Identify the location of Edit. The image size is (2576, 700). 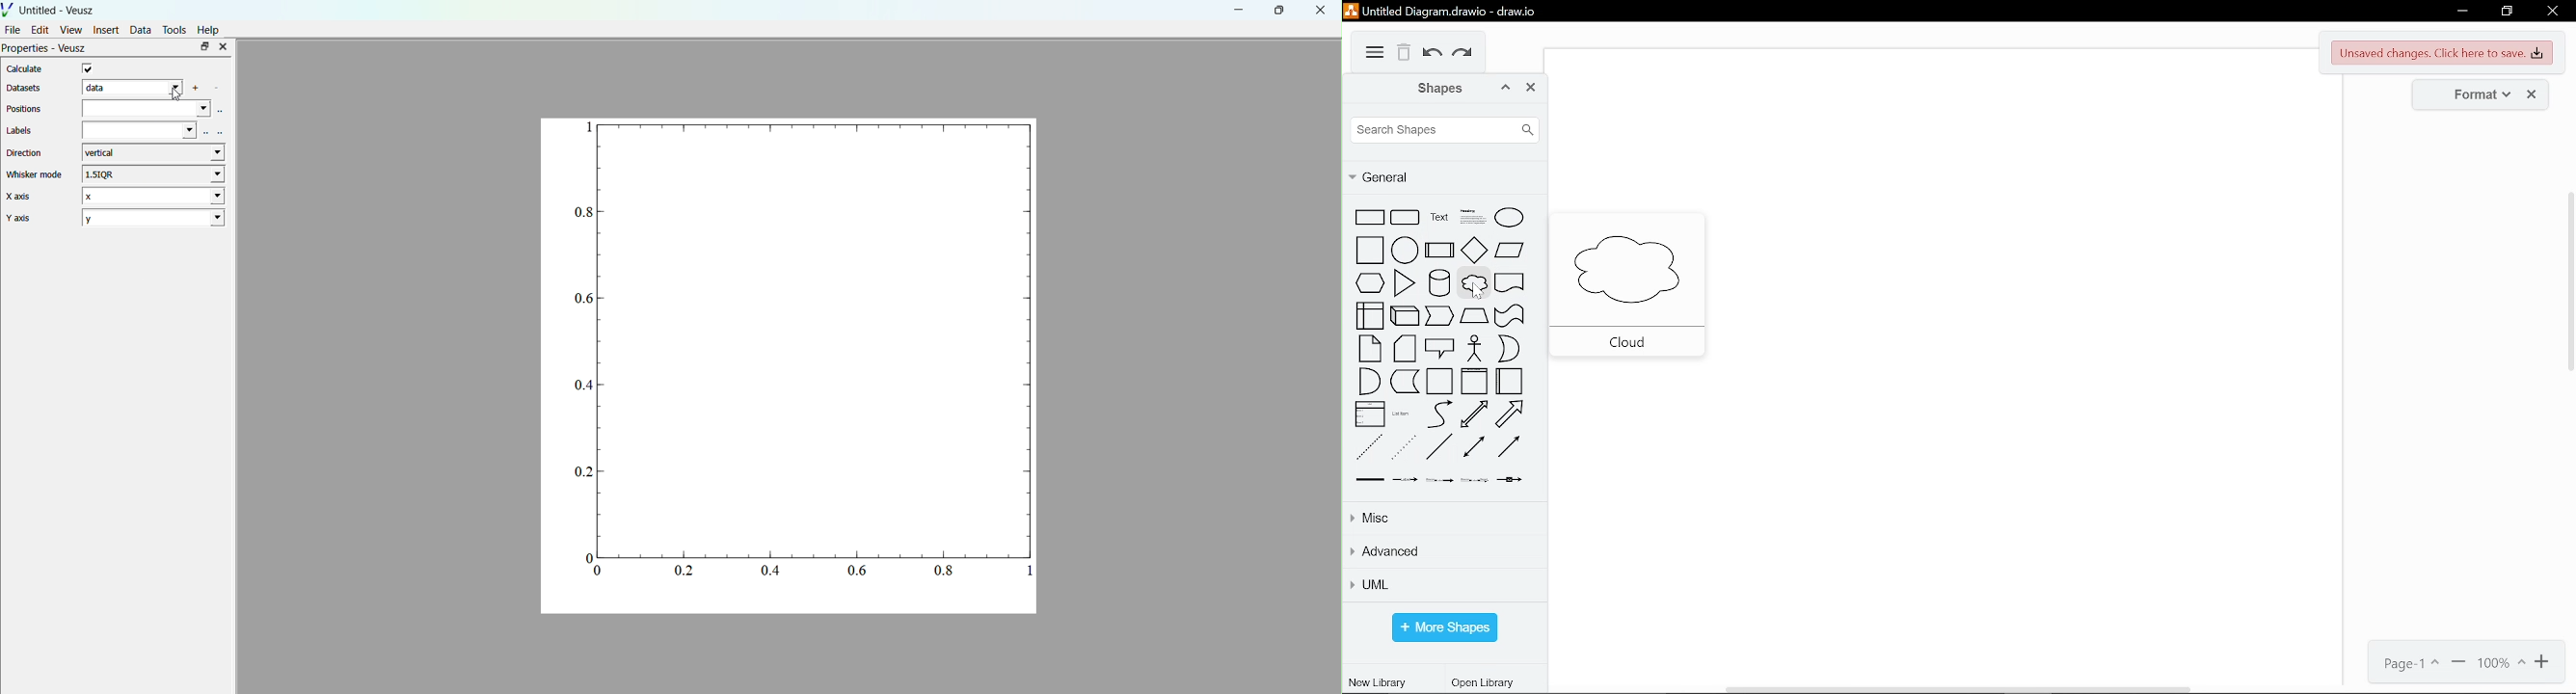
(41, 29).